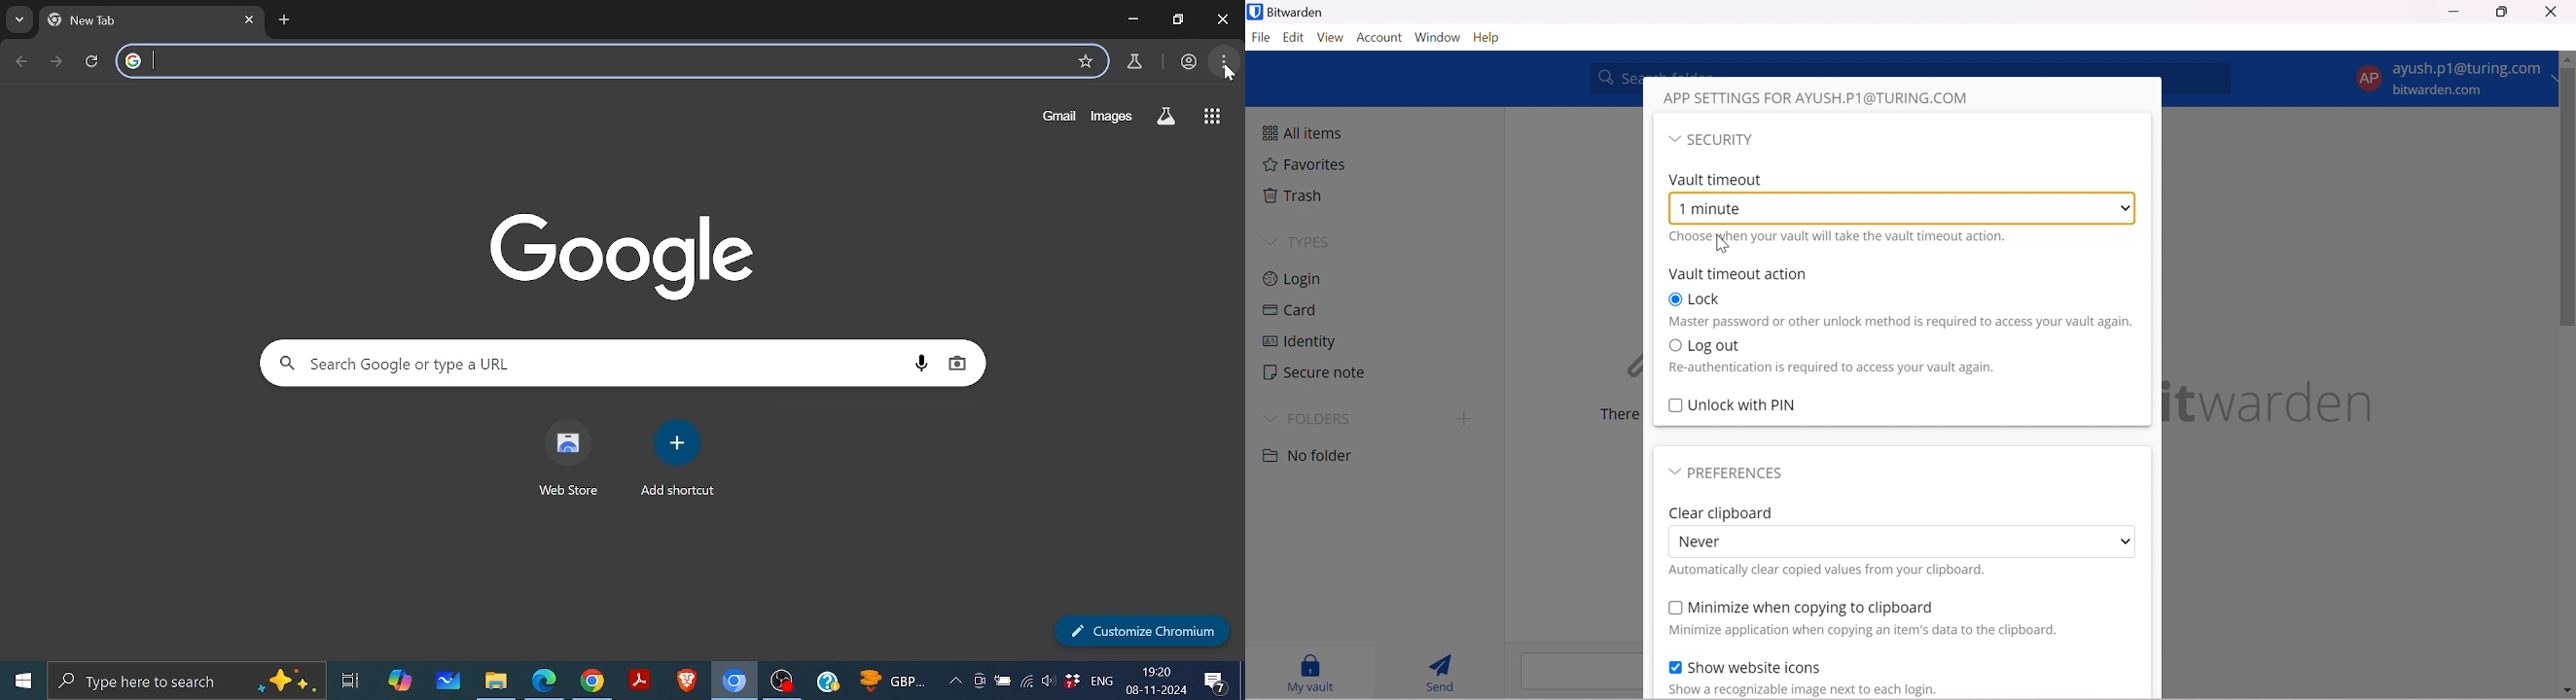  Describe the element at coordinates (1027, 684) in the screenshot. I see `Wireless internet access` at that location.